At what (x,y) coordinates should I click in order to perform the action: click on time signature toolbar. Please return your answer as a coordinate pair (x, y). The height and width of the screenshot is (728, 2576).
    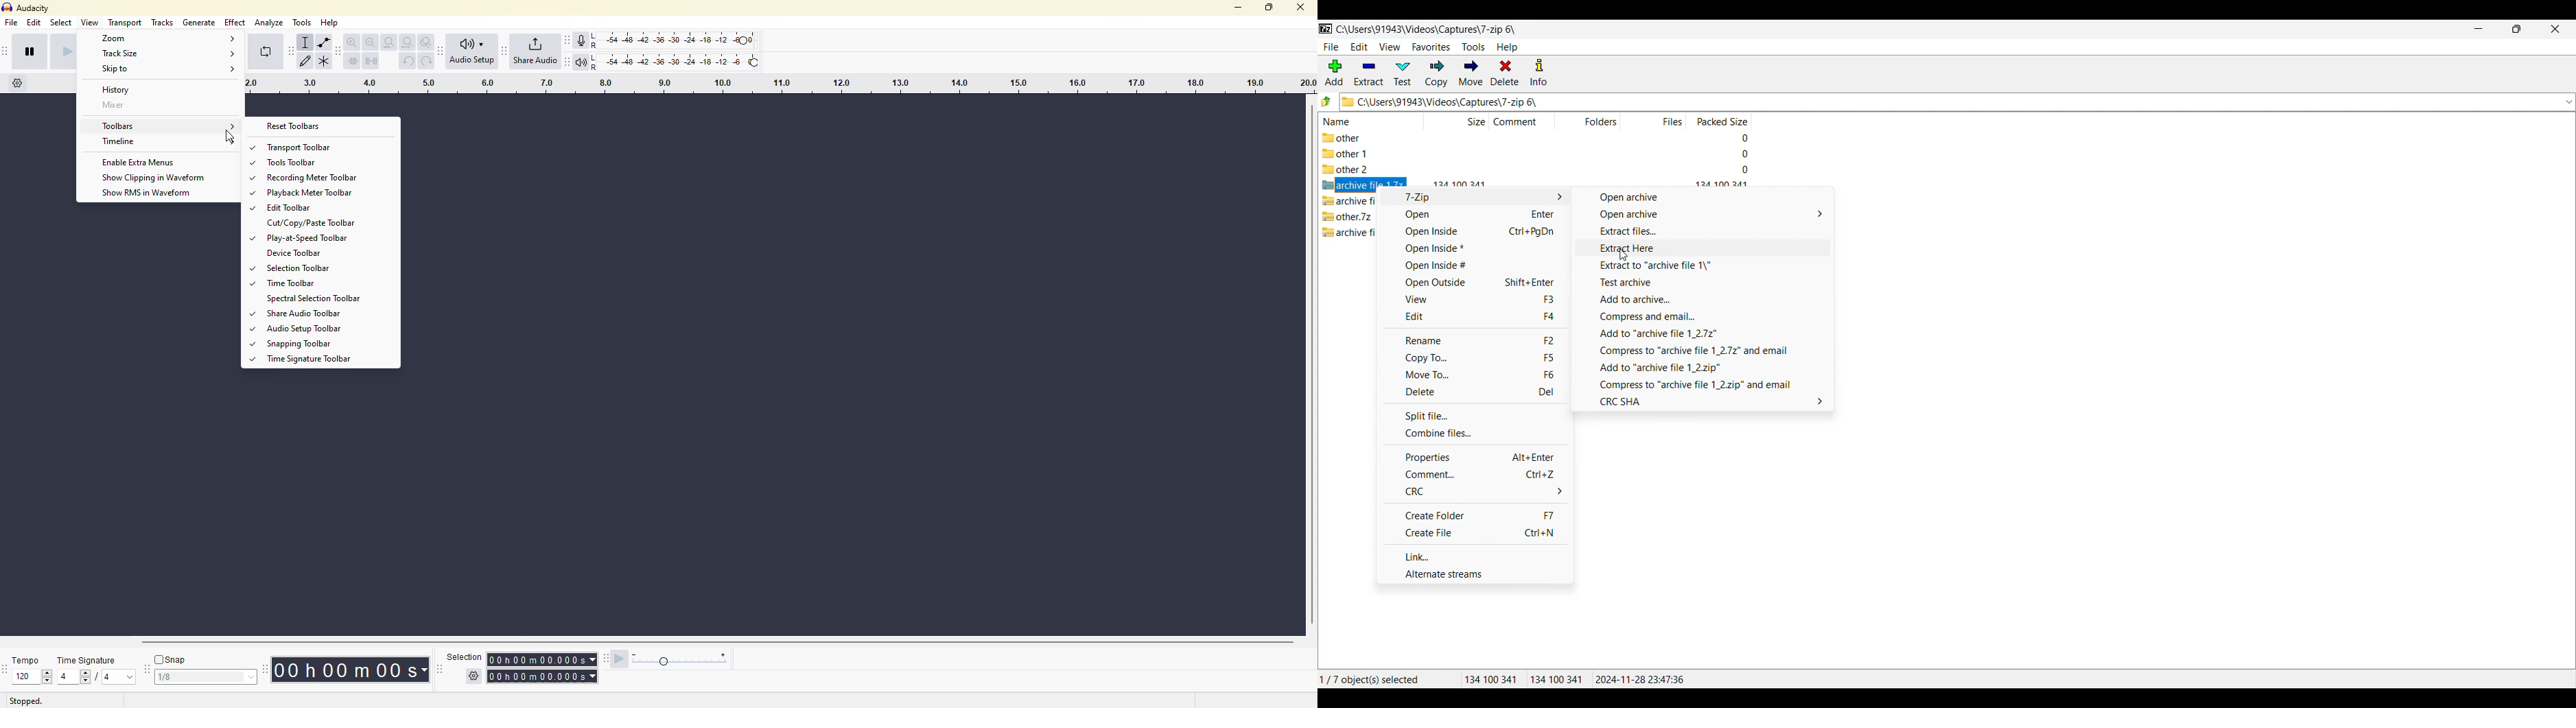
    Looking at the image, I should click on (308, 362).